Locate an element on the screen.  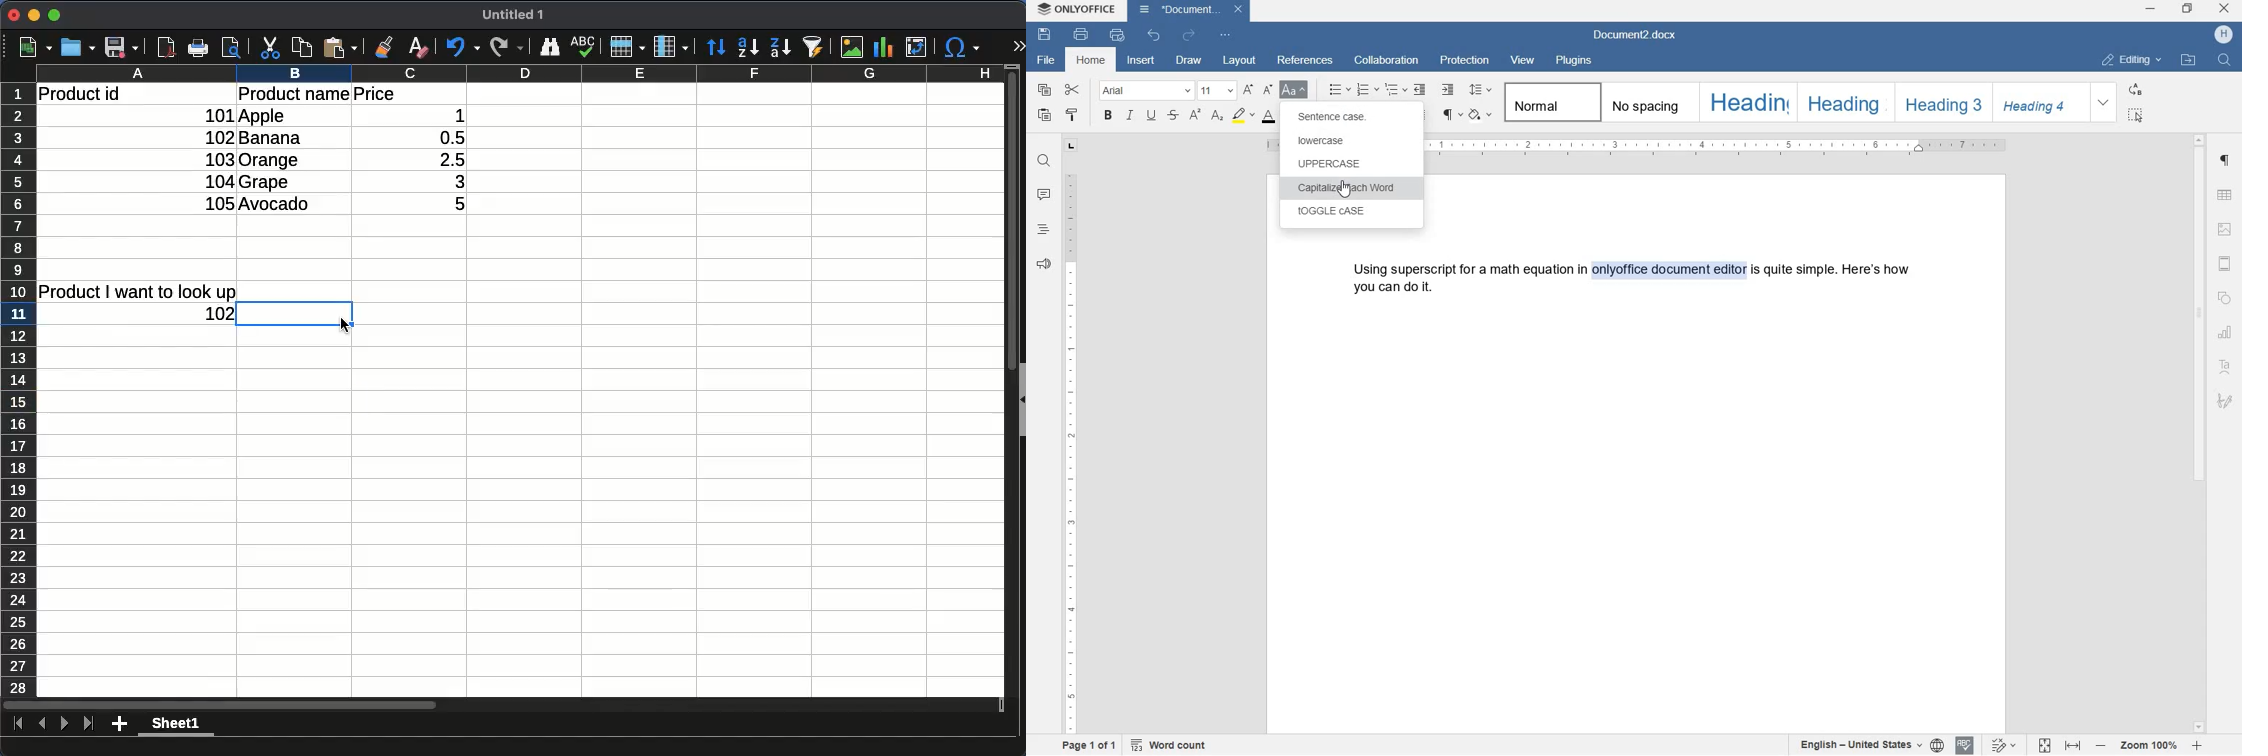
chart is located at coordinates (2227, 332).